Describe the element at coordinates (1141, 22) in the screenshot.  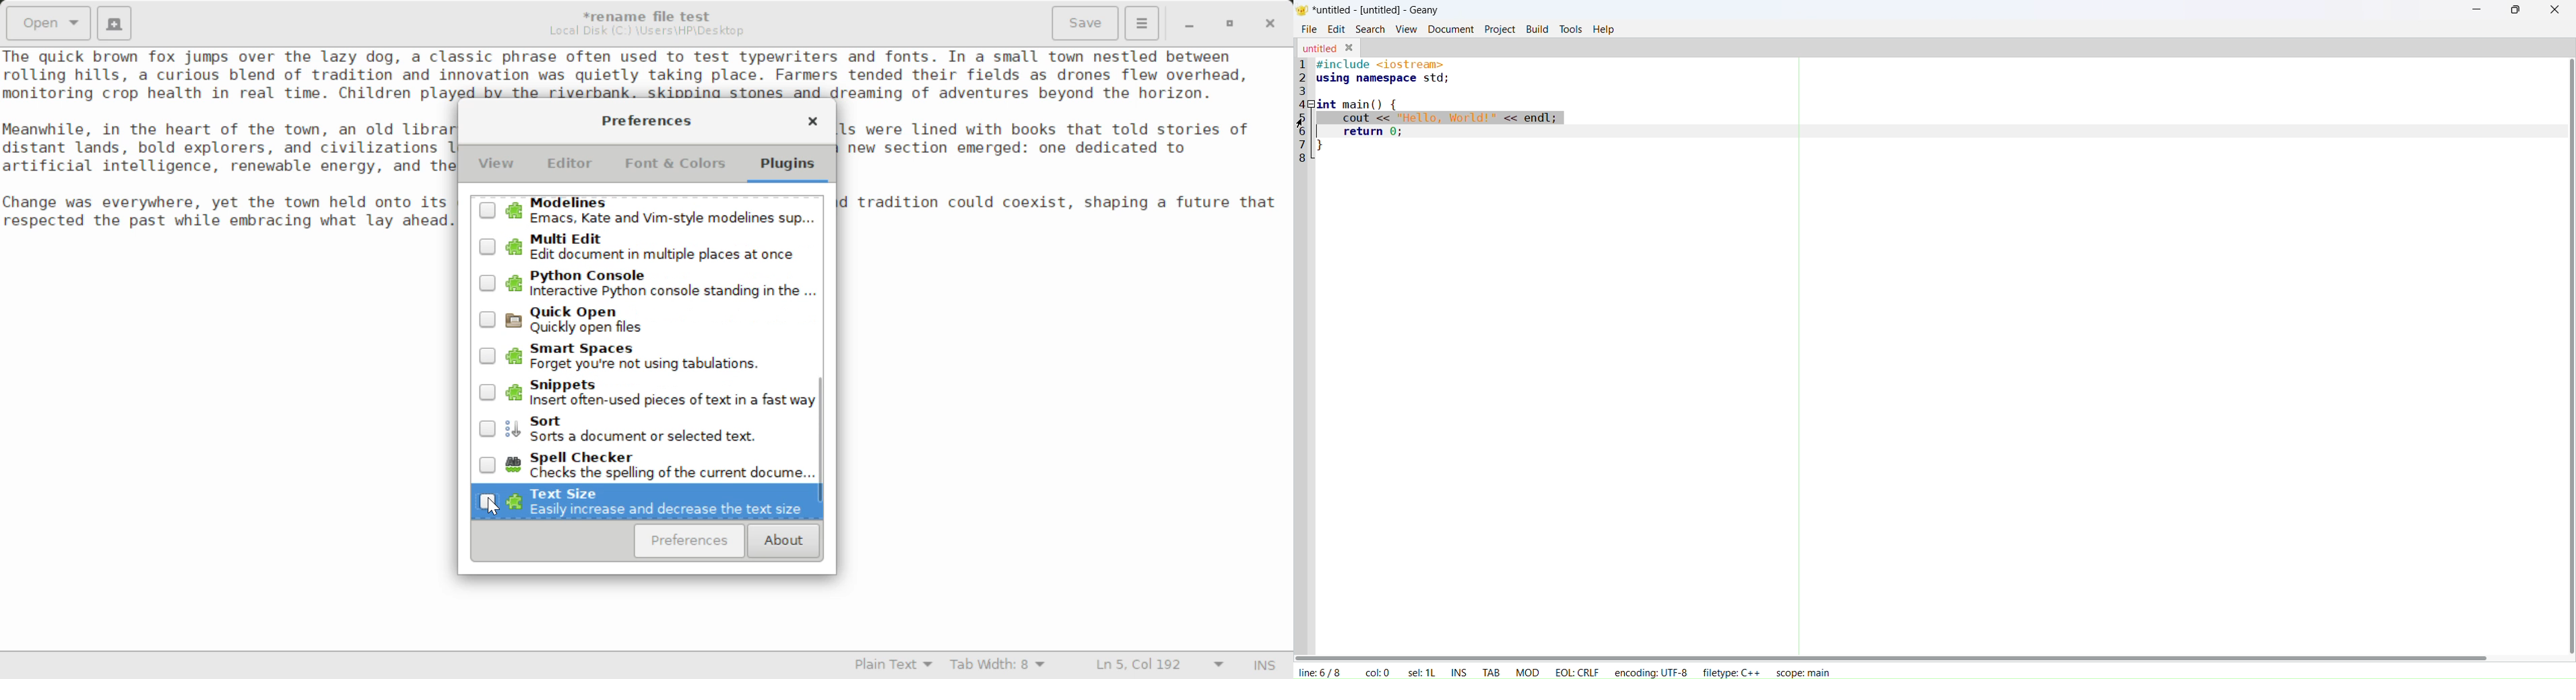
I see `Menu` at that location.